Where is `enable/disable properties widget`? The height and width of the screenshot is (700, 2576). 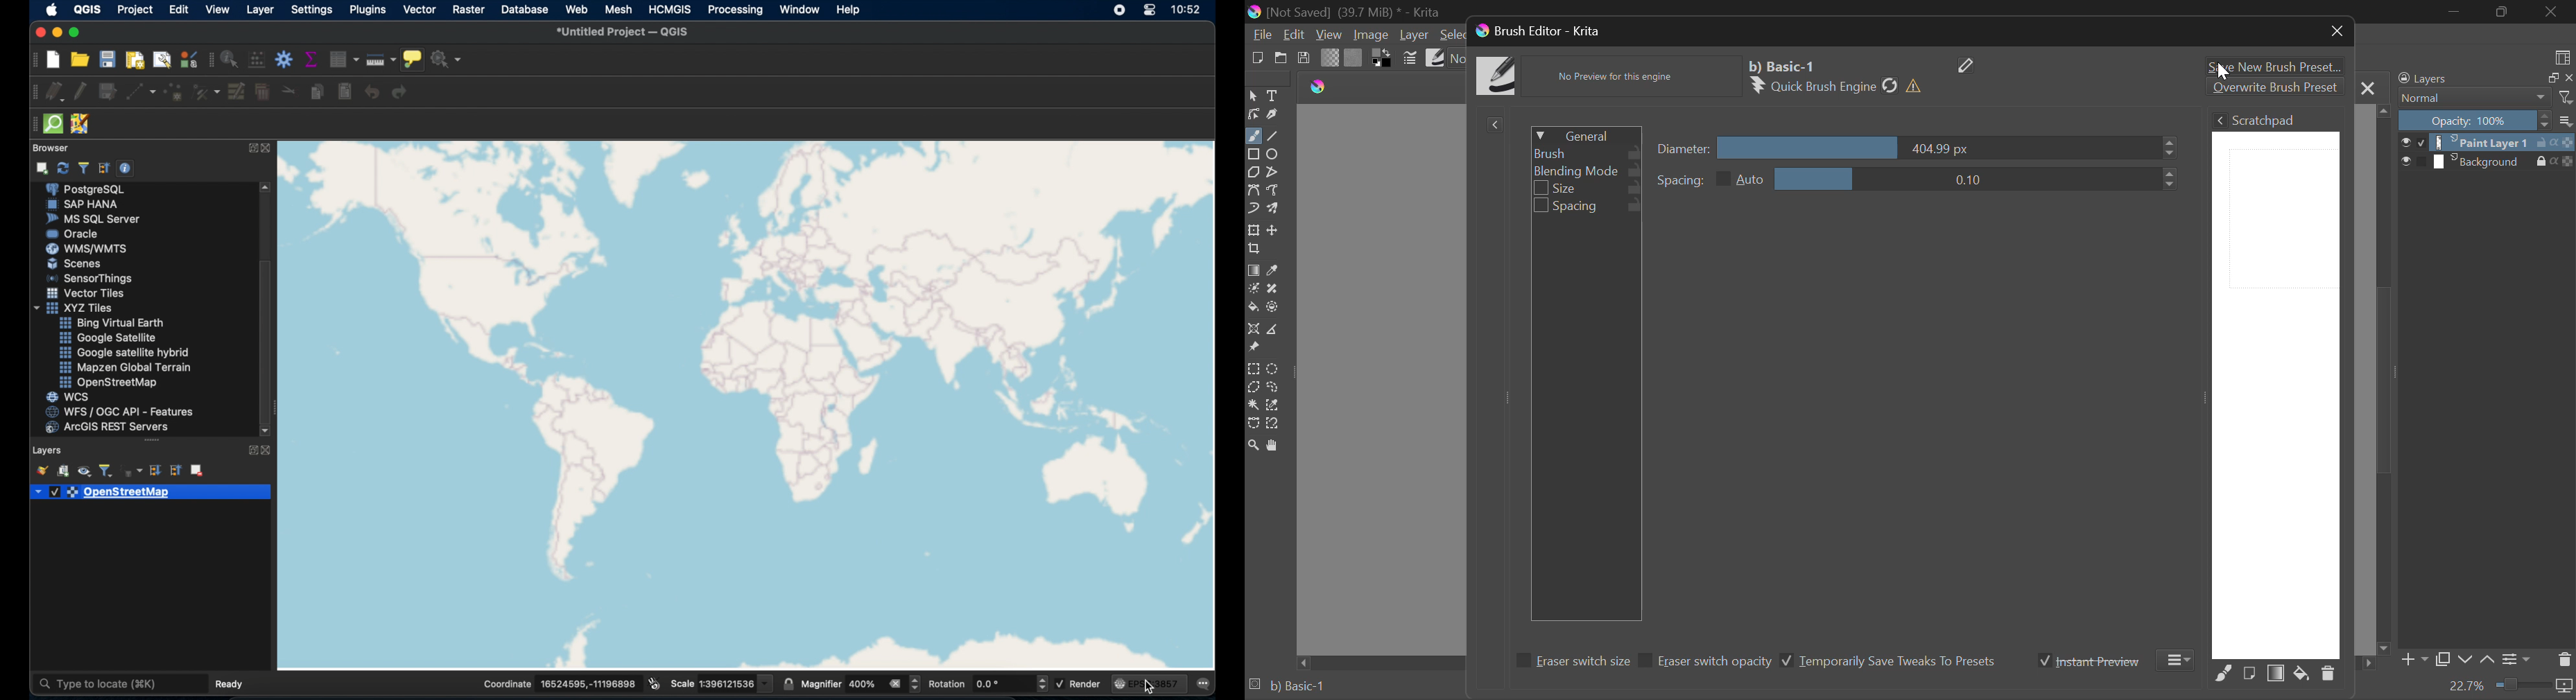 enable/disable properties widget is located at coordinates (127, 169).